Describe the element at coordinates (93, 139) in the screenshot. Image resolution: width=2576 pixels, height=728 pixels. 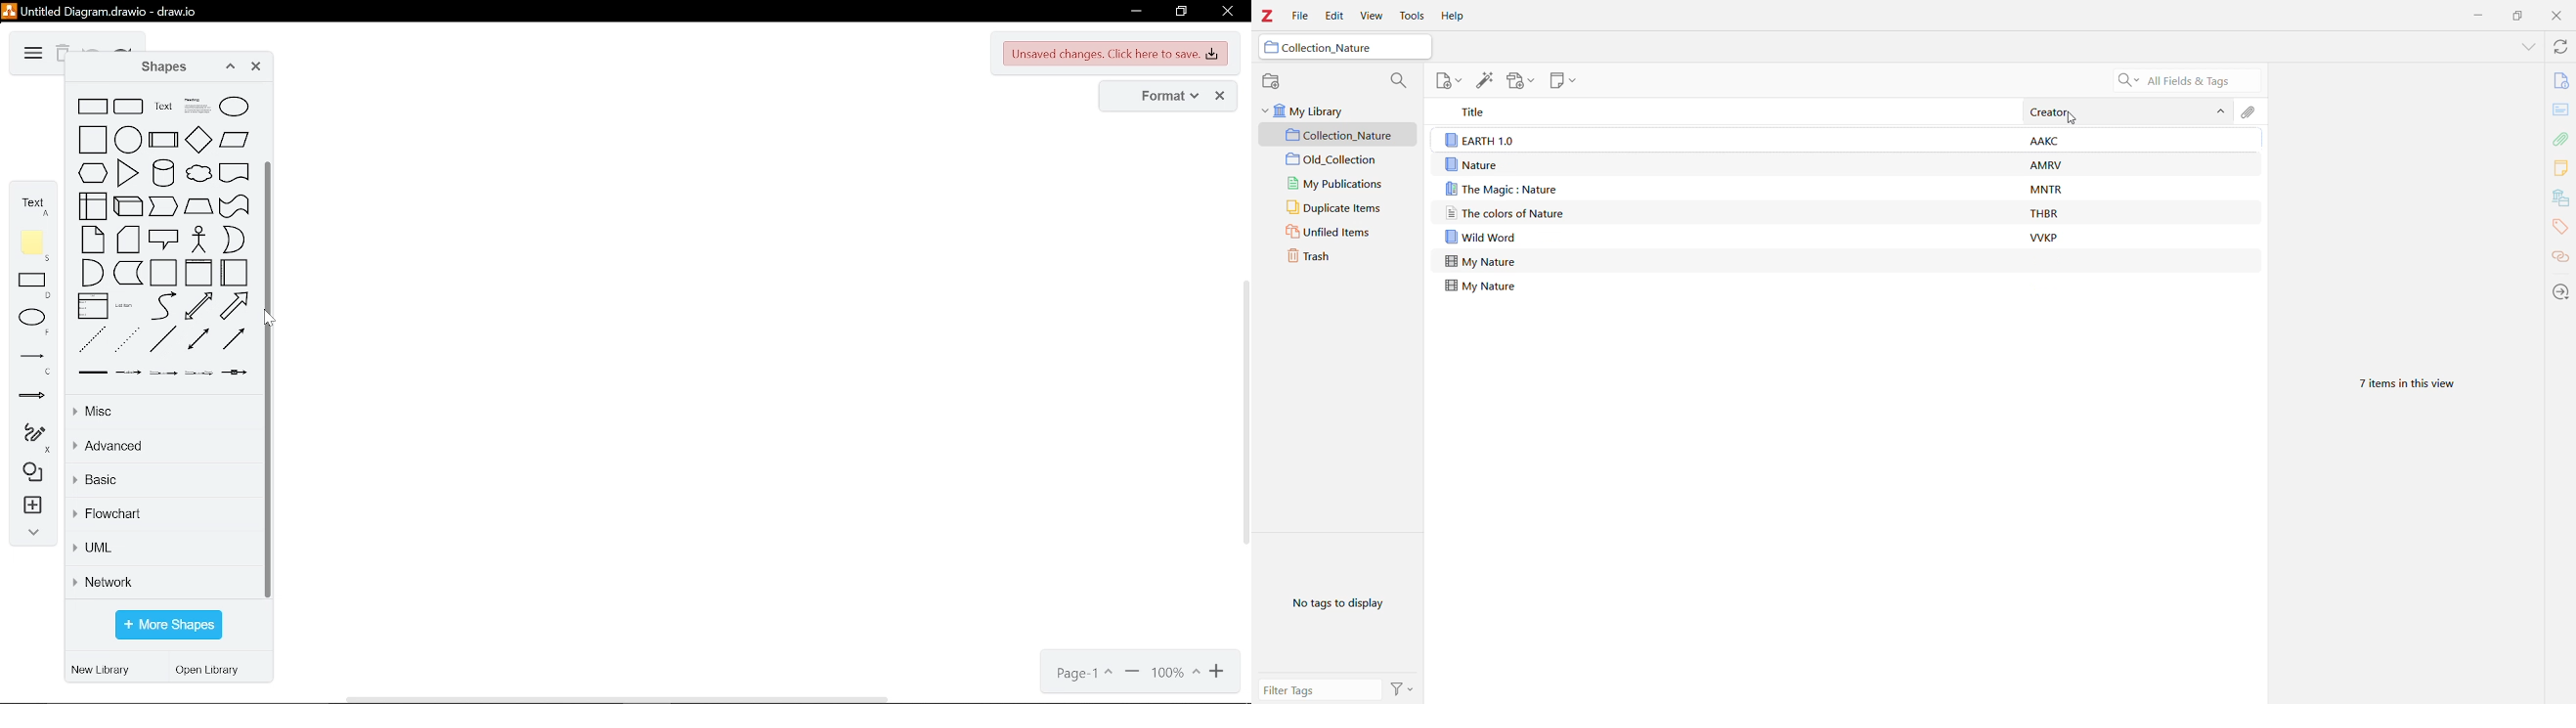
I see `square` at that location.